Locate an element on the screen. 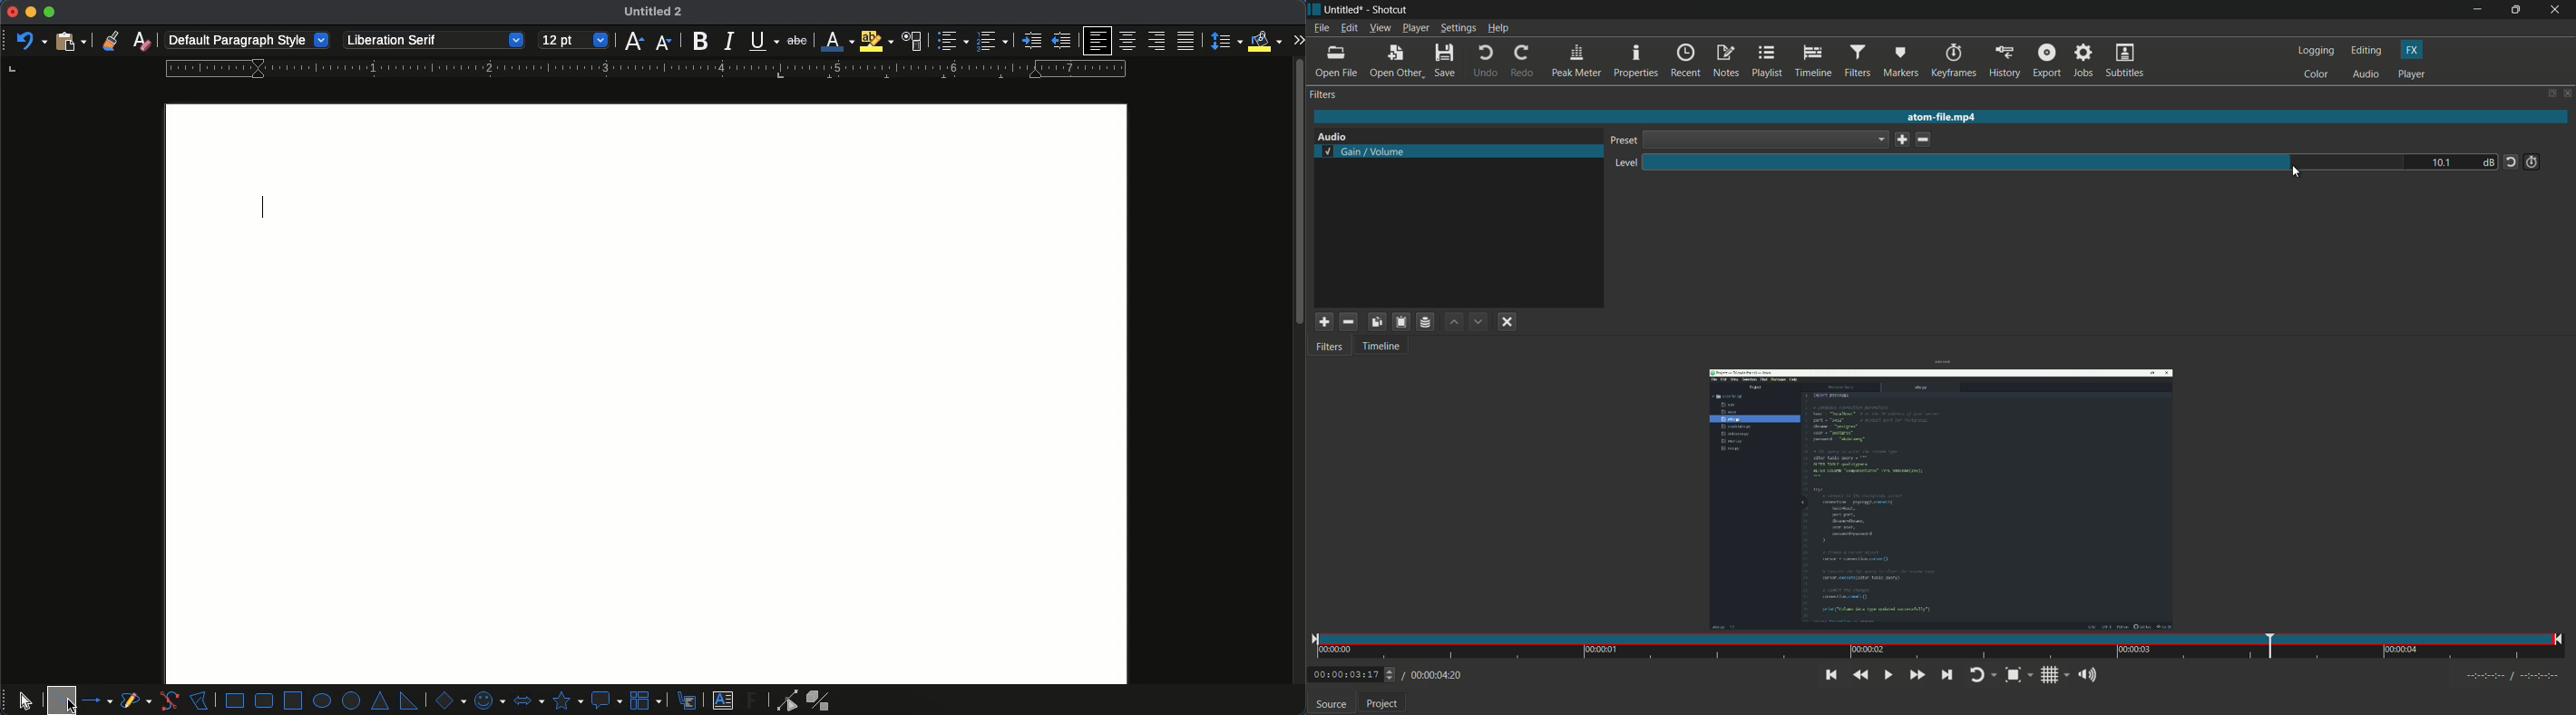  color is located at coordinates (2317, 75).